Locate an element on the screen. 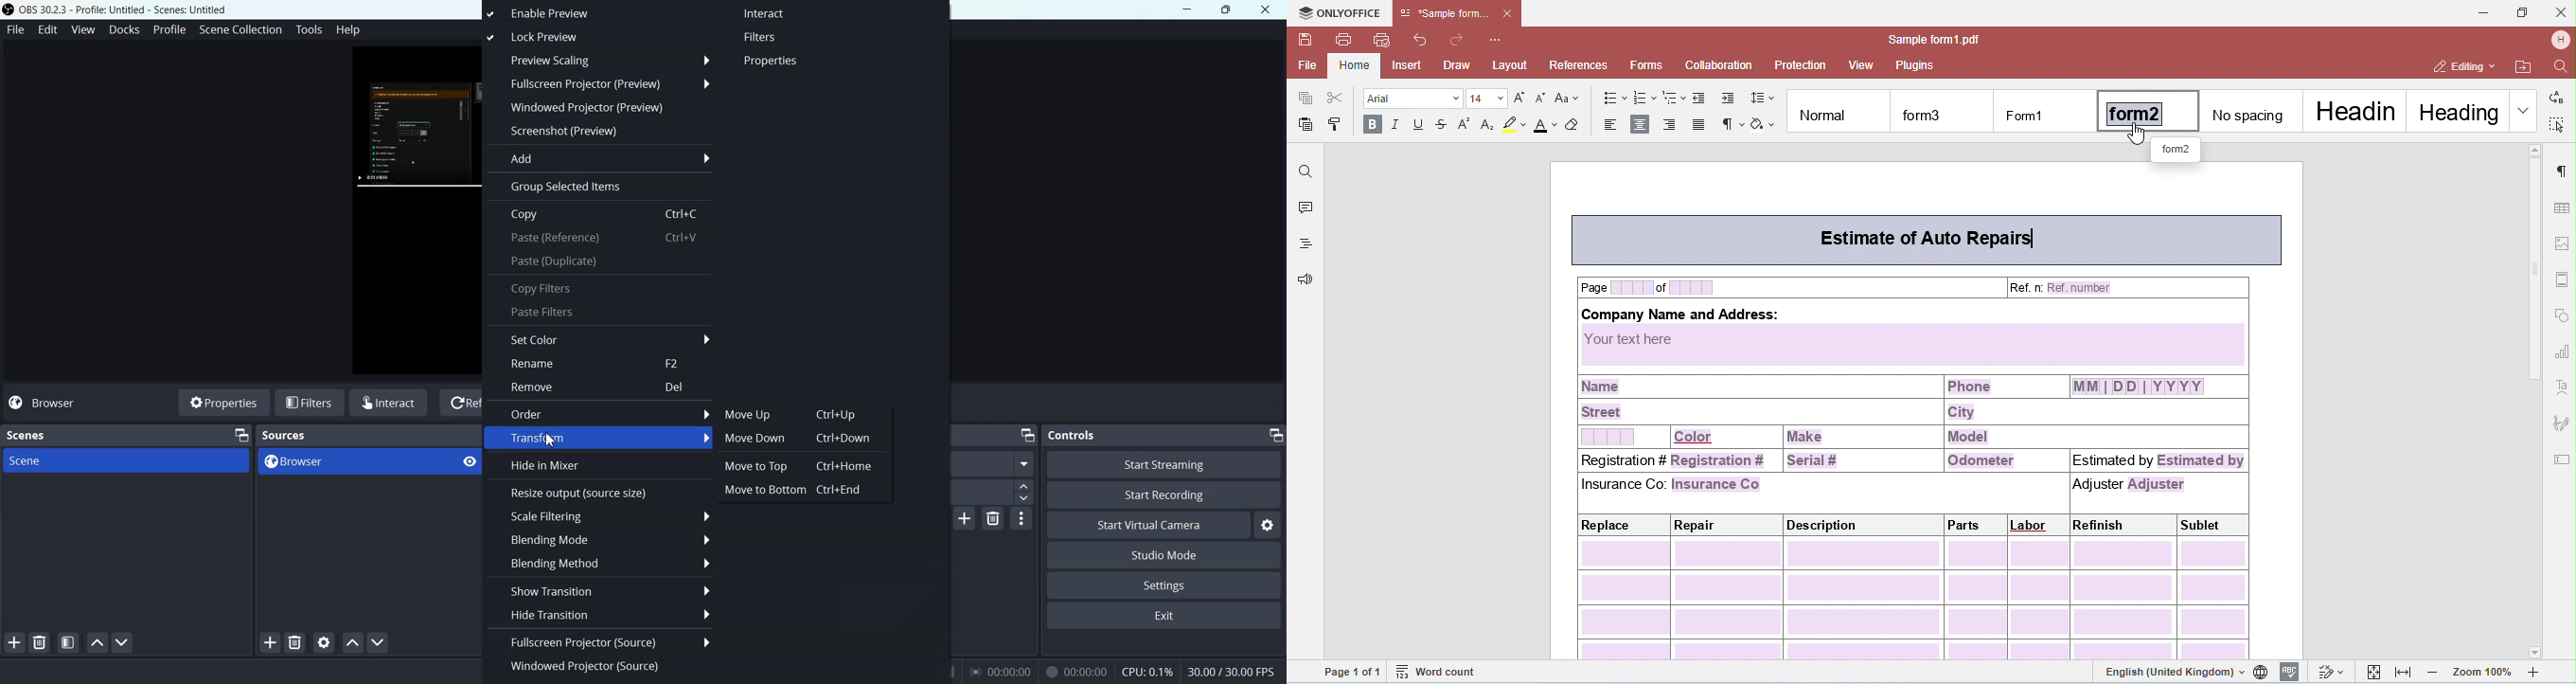 The image size is (2576, 700). Fullscreen Projector (preview) is located at coordinates (597, 84).